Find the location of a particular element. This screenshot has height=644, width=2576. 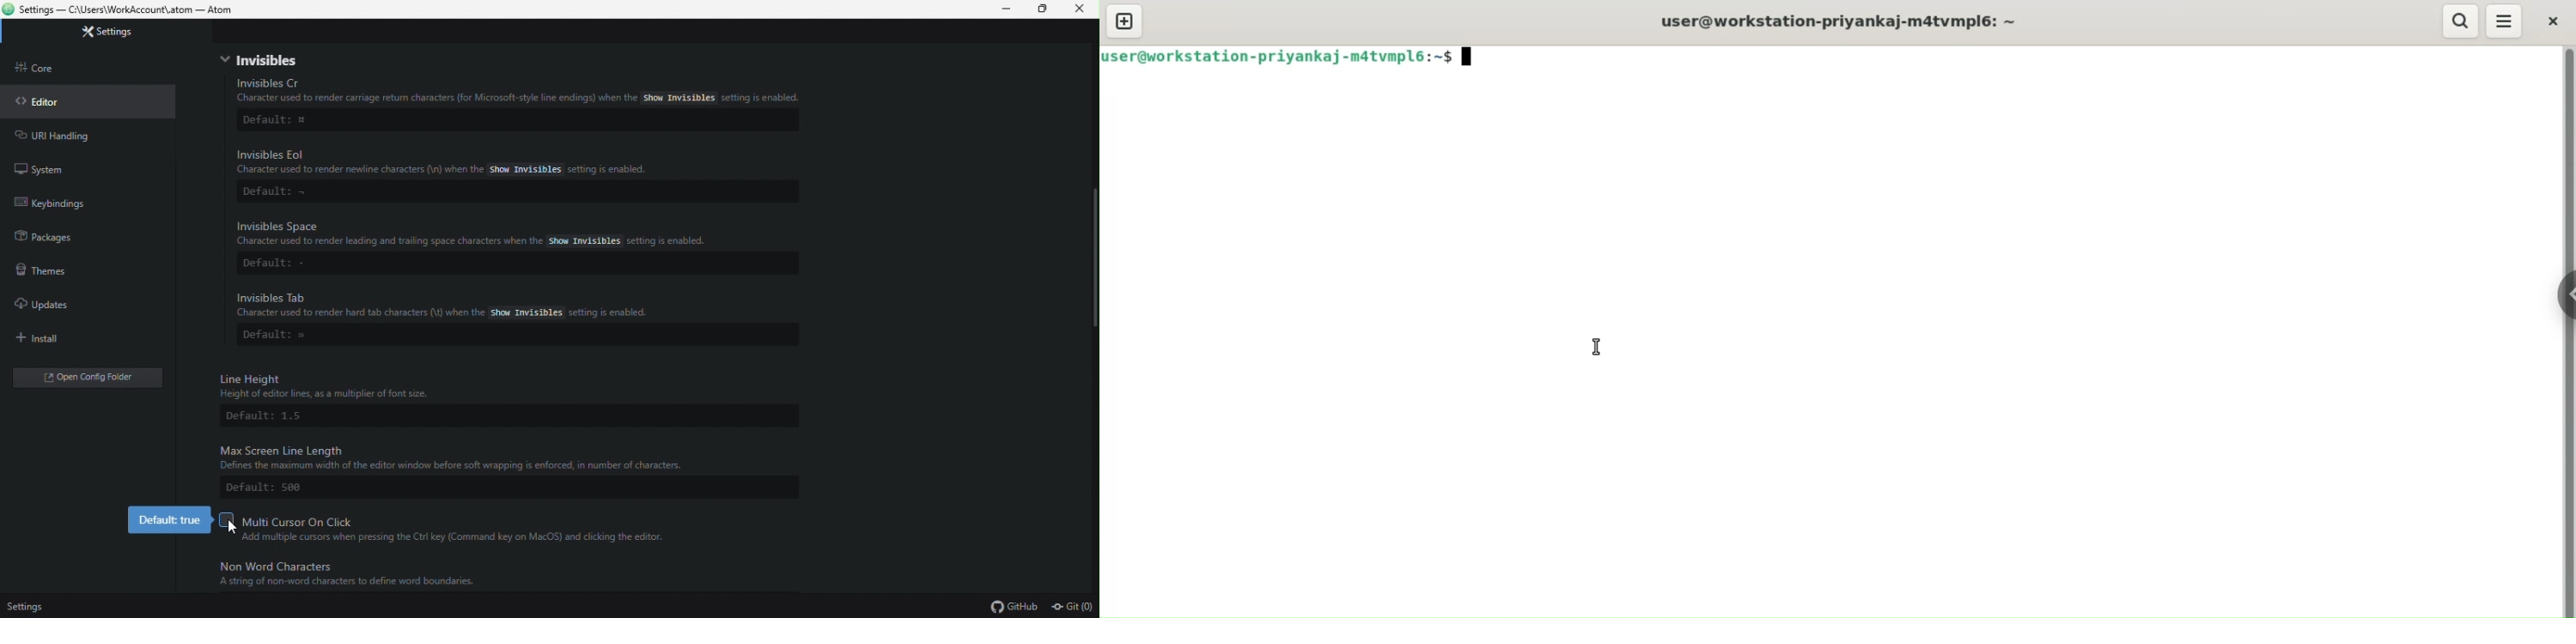

Setting is located at coordinates (39, 606).